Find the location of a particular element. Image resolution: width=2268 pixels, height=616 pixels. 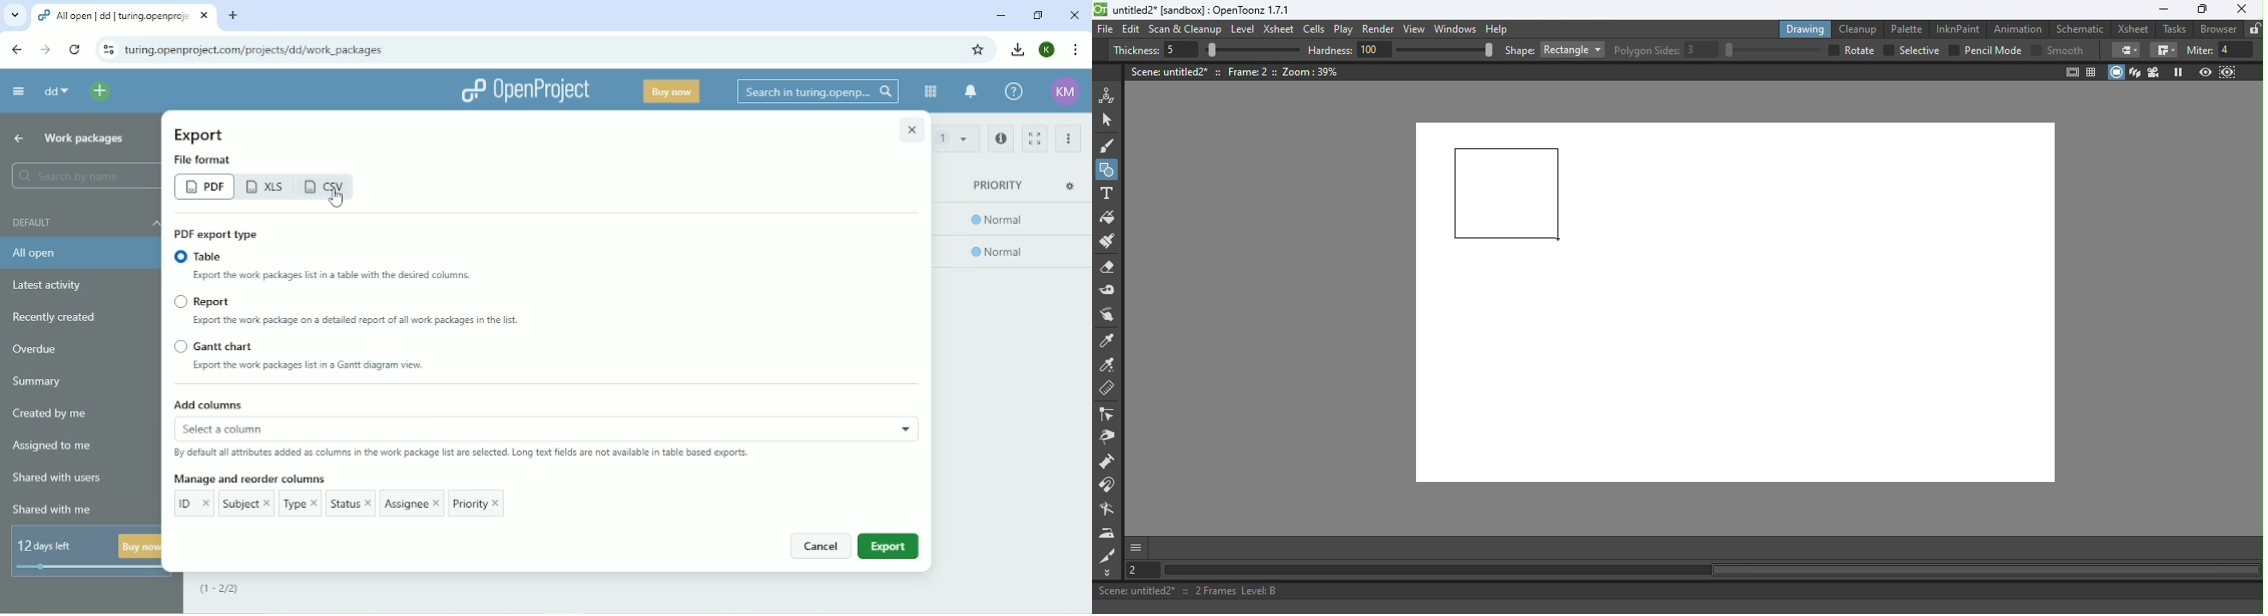

Border corners is located at coordinates (2126, 50).